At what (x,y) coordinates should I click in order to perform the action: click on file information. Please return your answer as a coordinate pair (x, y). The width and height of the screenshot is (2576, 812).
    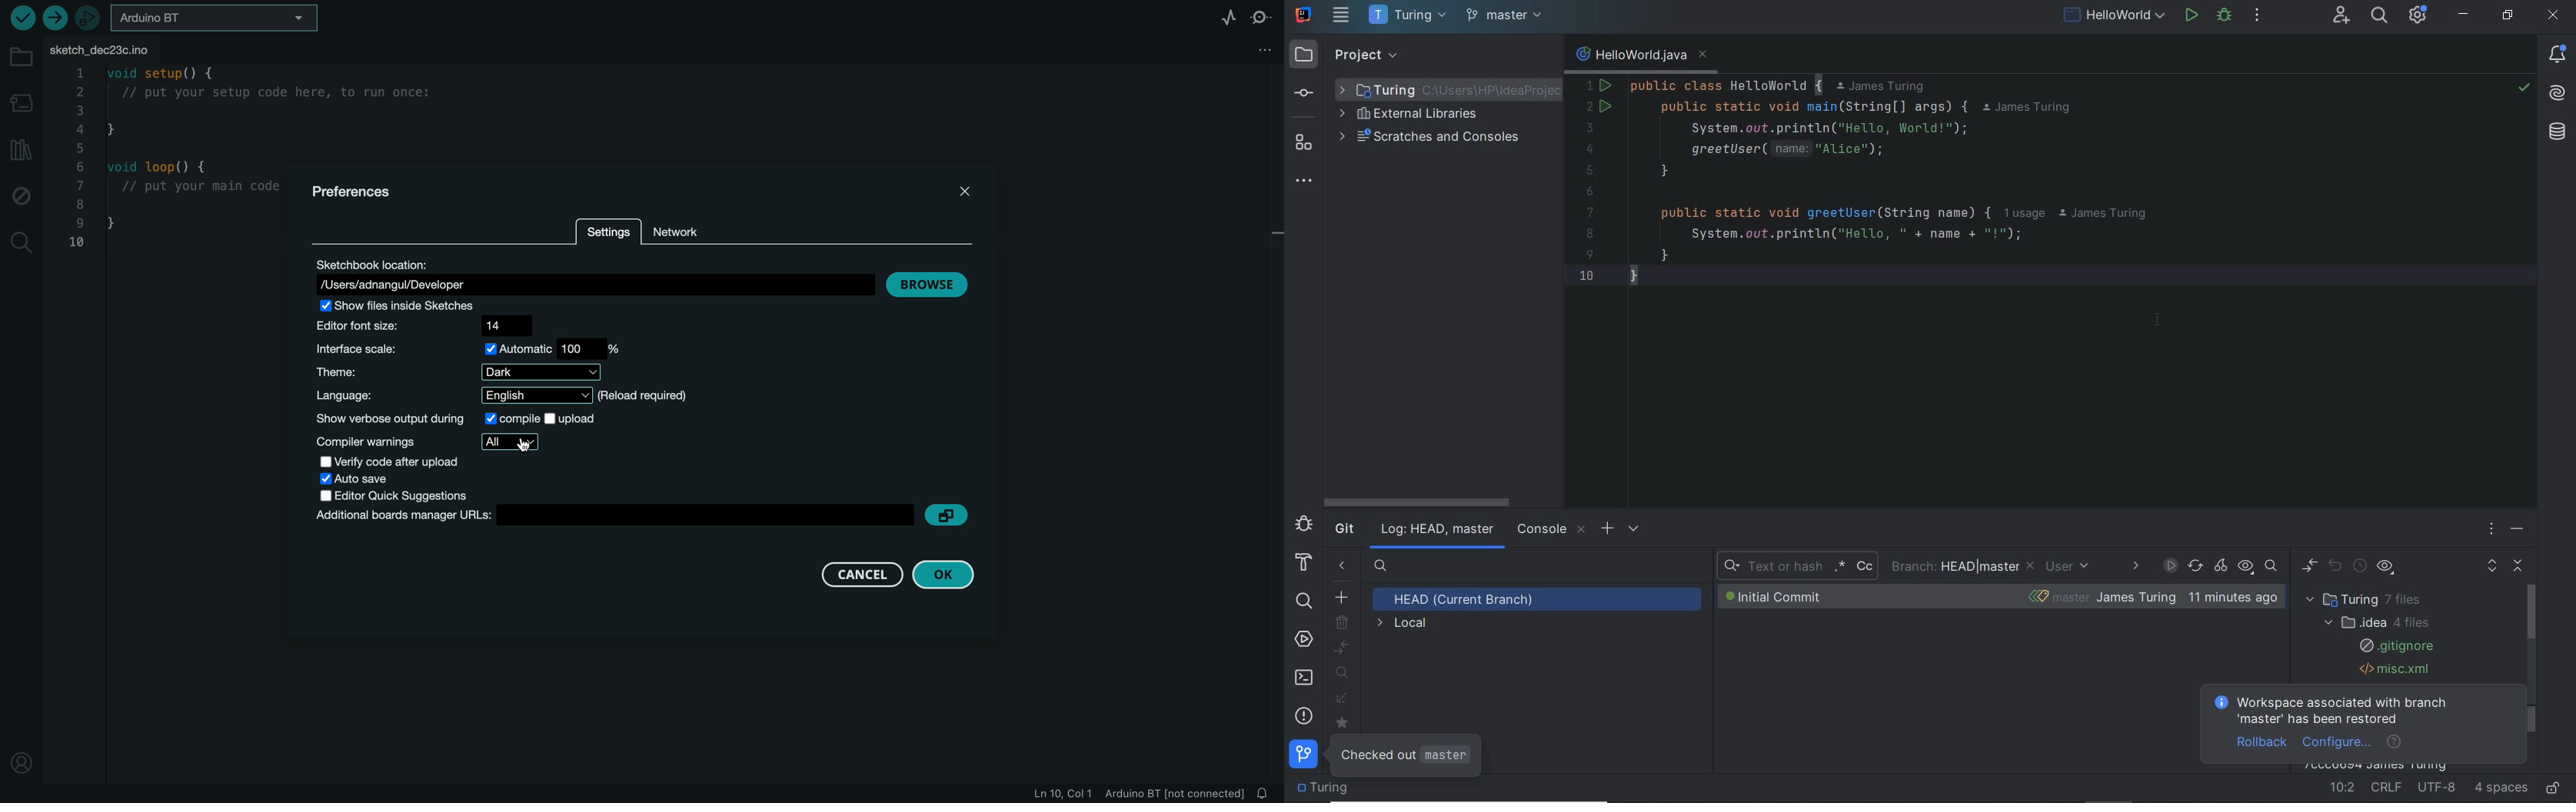
    Looking at the image, I should click on (1139, 793).